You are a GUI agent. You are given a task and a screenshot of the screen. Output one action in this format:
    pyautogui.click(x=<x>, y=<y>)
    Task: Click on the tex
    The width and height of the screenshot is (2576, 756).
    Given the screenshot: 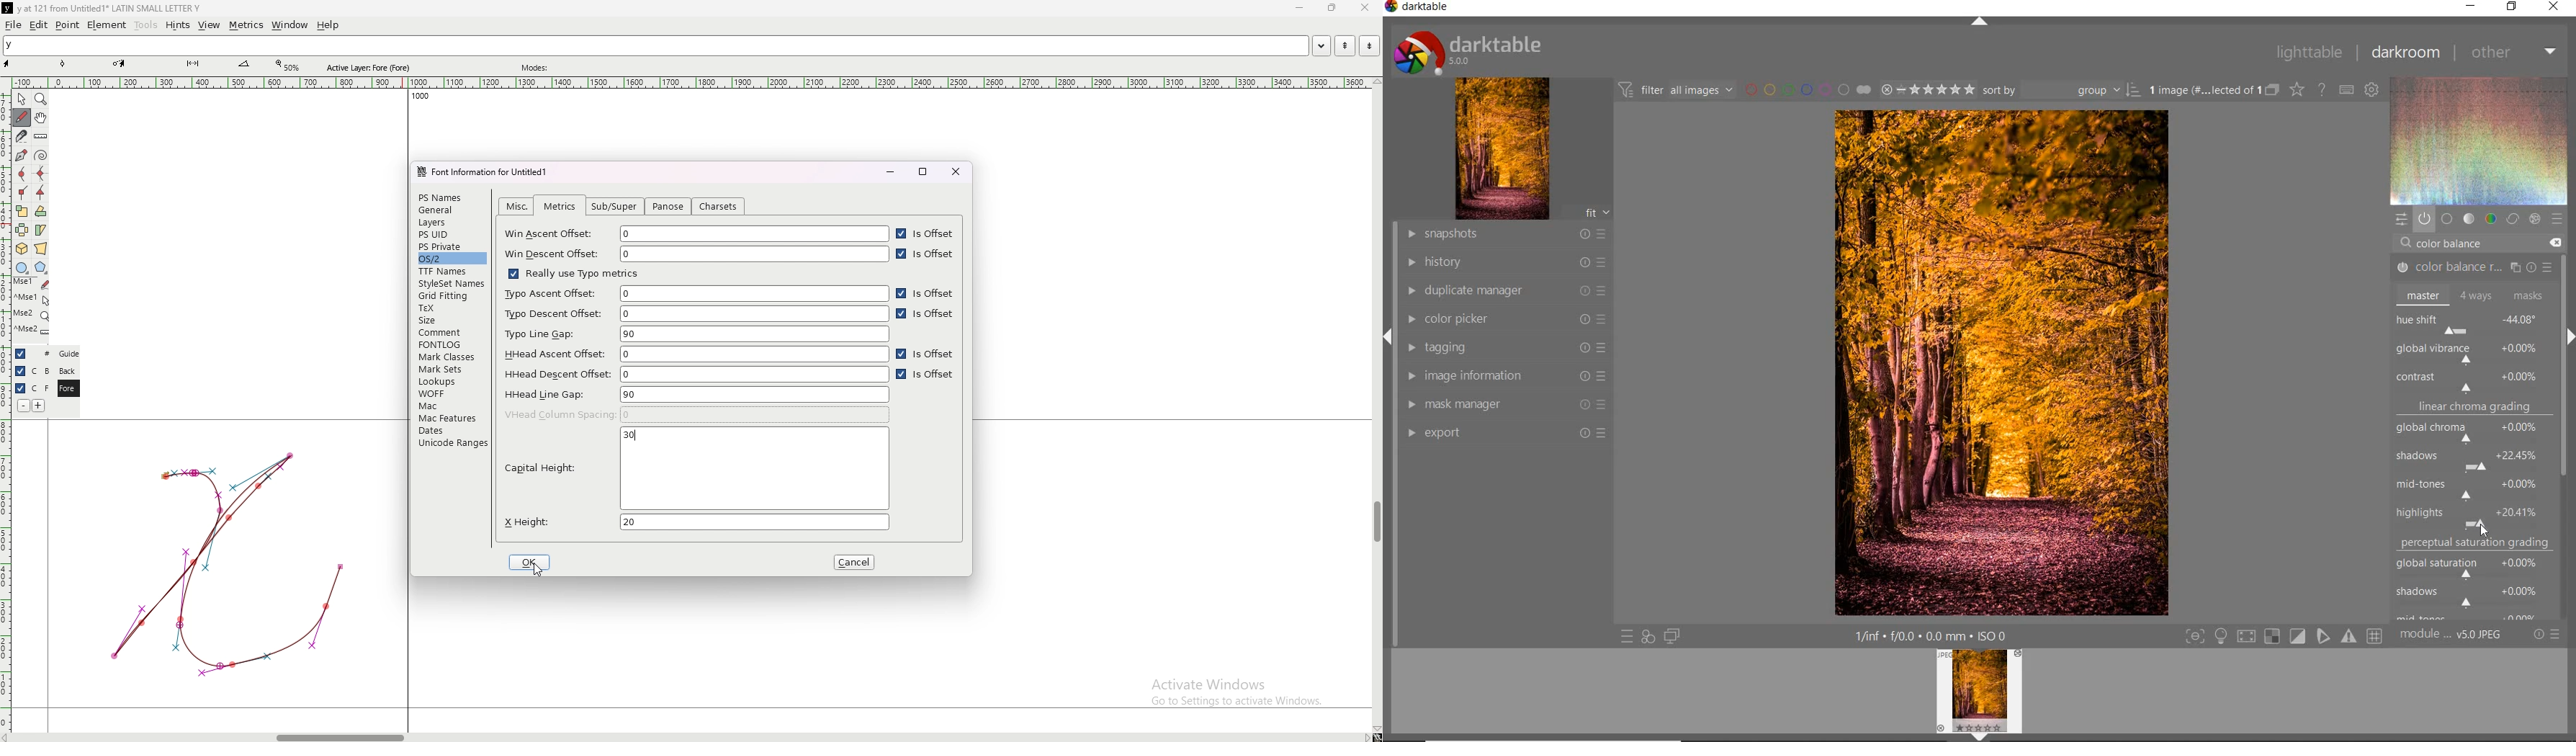 What is the action you would take?
    pyautogui.click(x=451, y=308)
    